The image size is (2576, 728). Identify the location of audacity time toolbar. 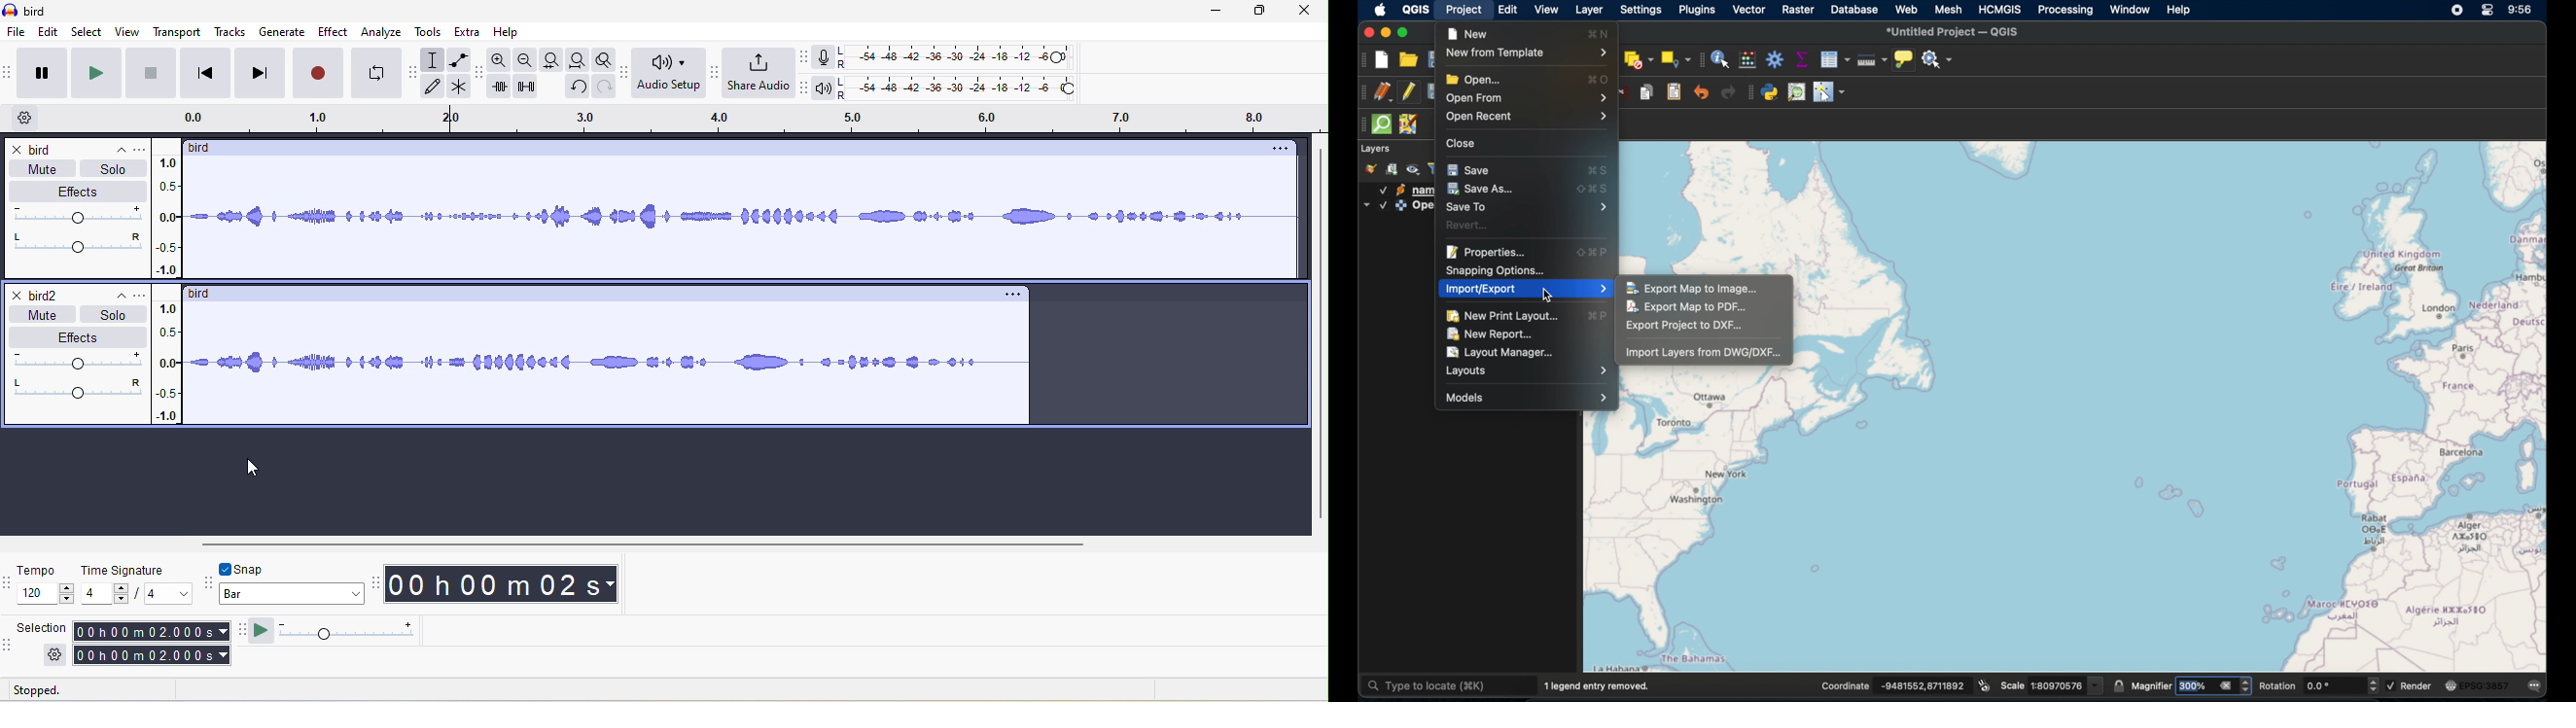
(377, 585).